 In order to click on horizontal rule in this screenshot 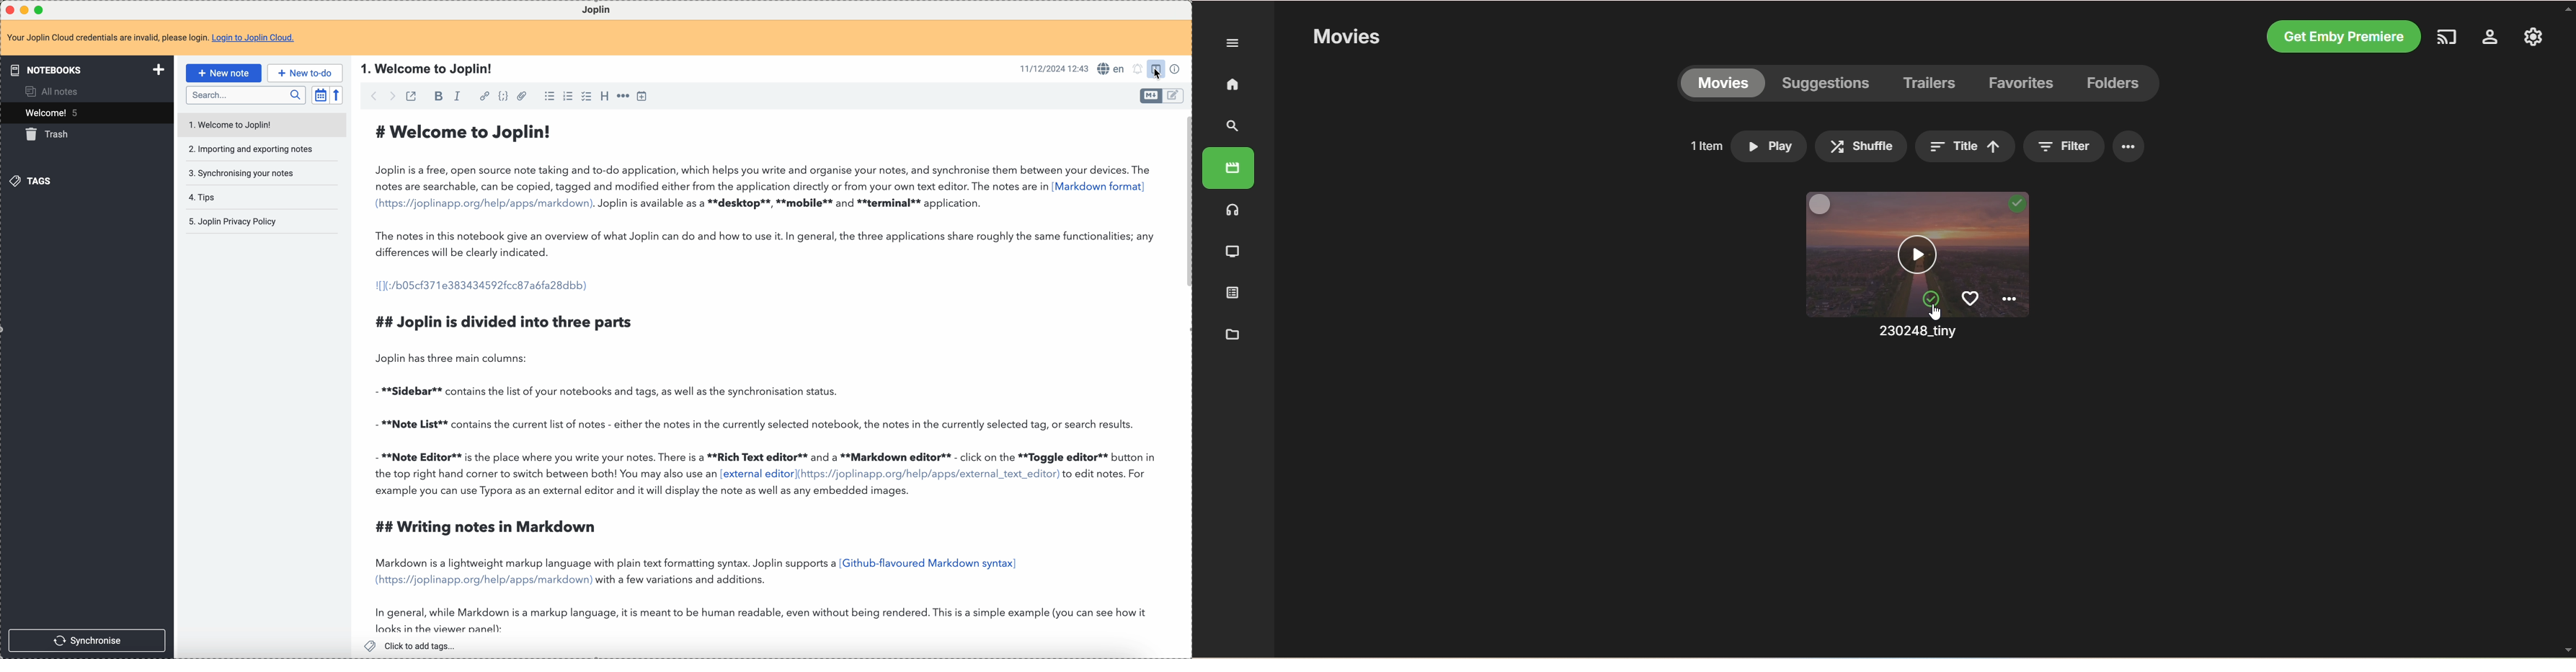, I will do `click(622, 97)`.